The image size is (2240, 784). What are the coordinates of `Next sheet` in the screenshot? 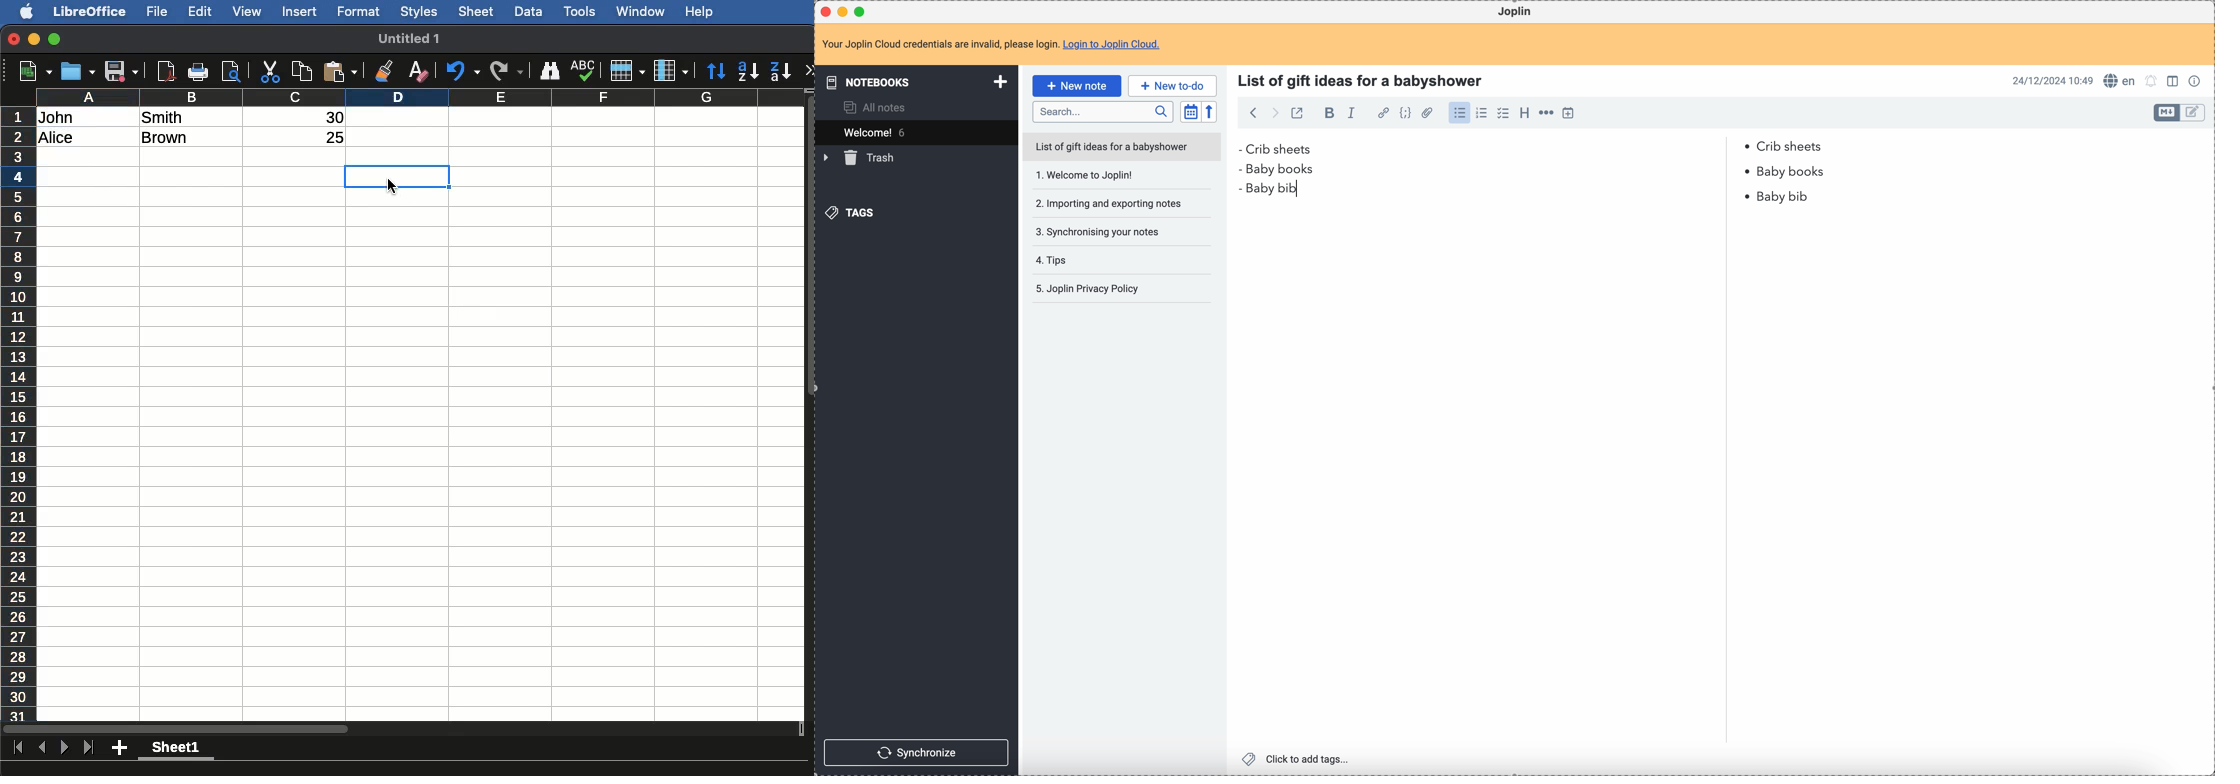 It's located at (66, 746).